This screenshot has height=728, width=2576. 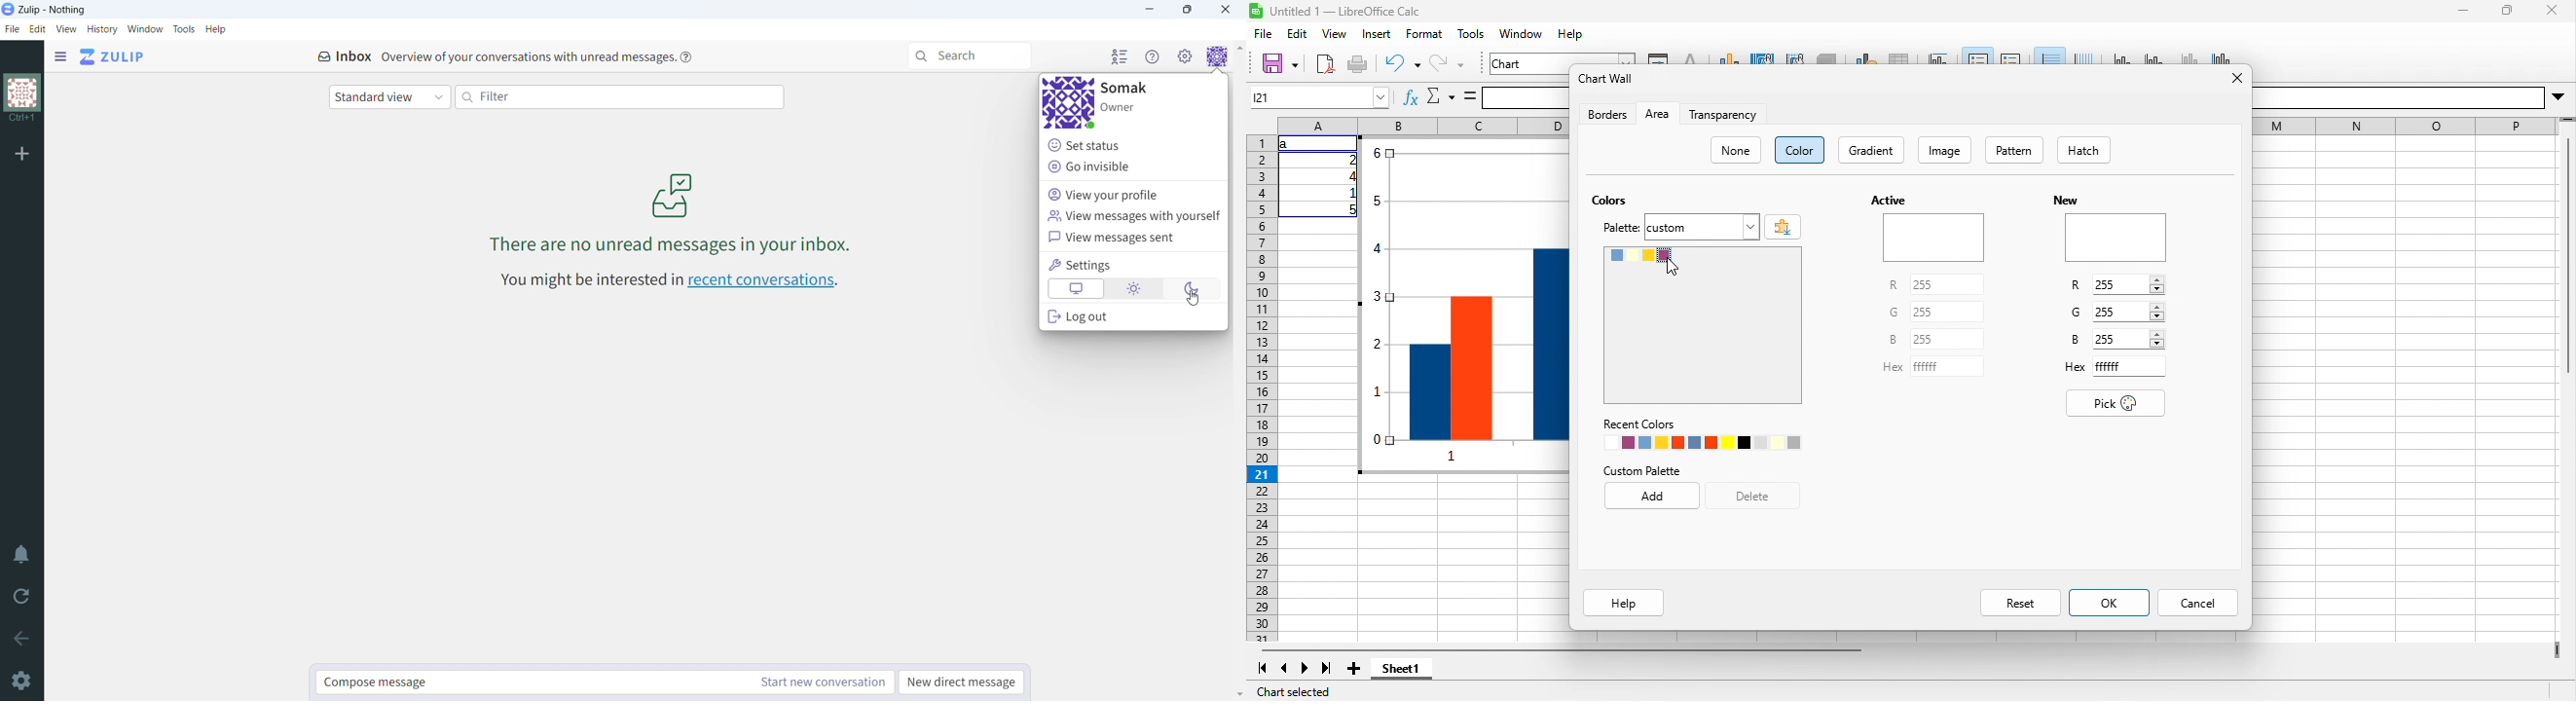 What do you see at coordinates (1691, 57) in the screenshot?
I see `character` at bounding box center [1691, 57].